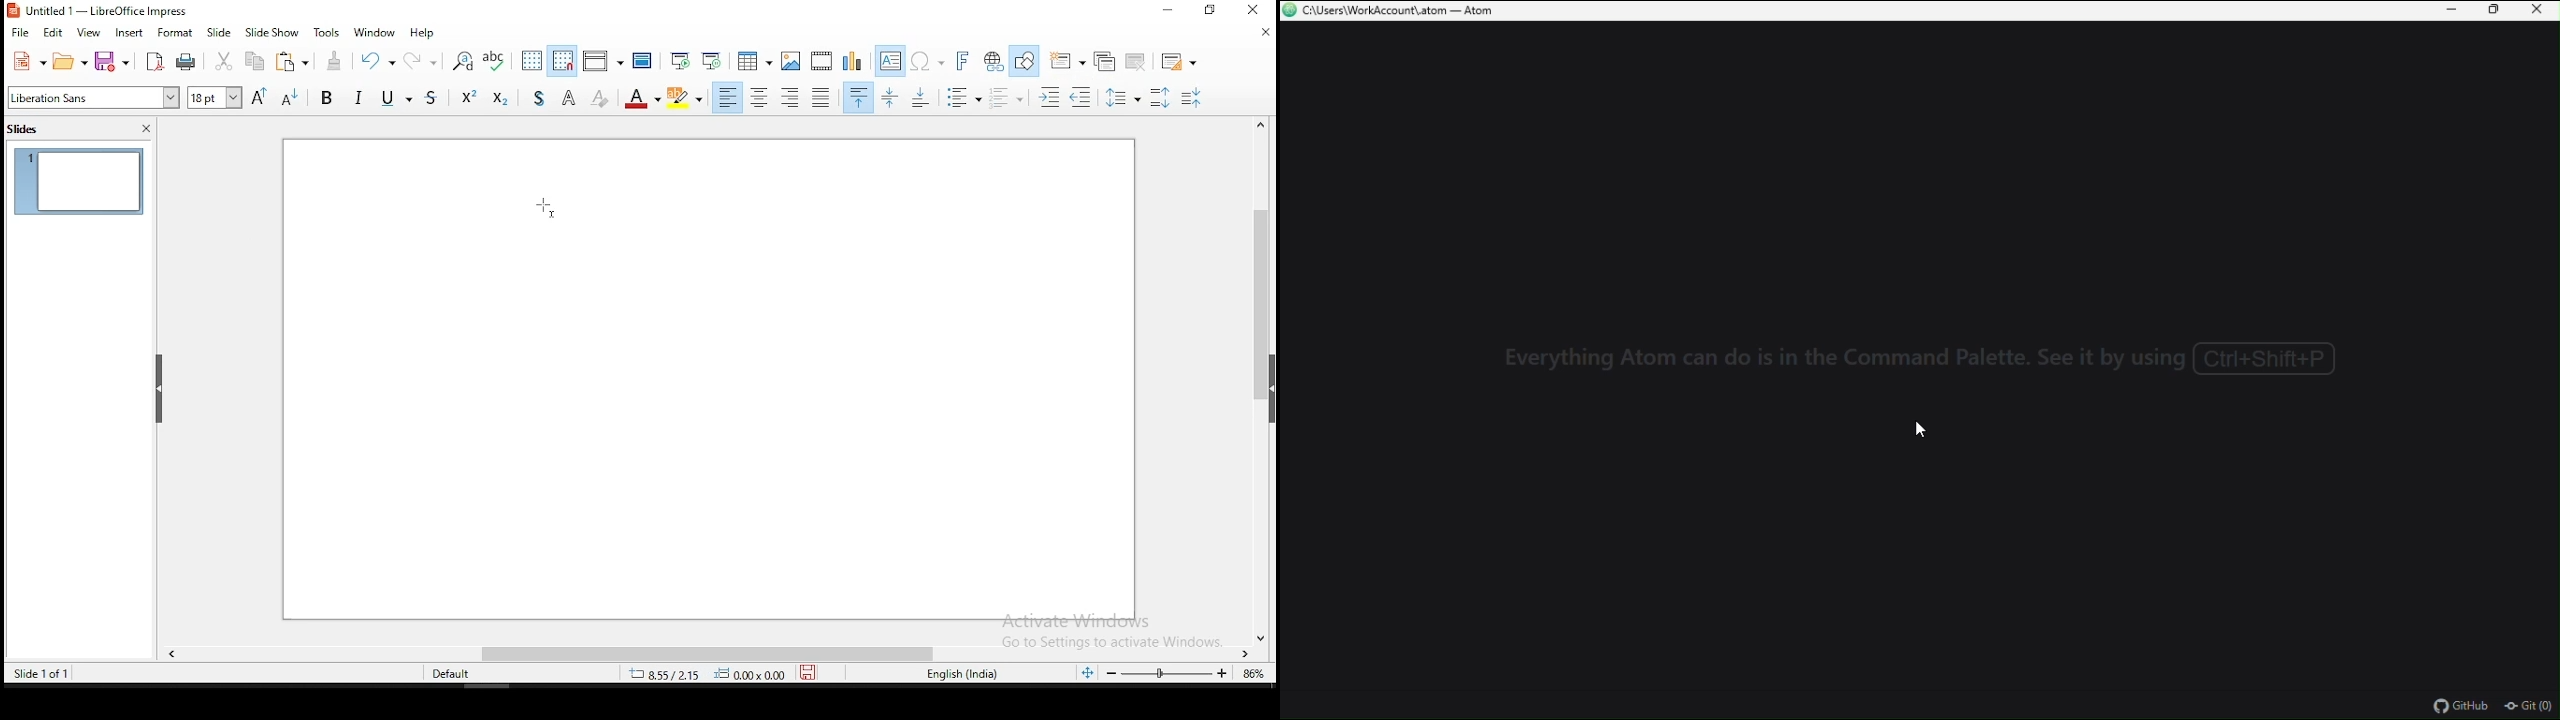 The width and height of the screenshot is (2576, 728). Describe the element at coordinates (1046, 97) in the screenshot. I see `increase indent` at that location.